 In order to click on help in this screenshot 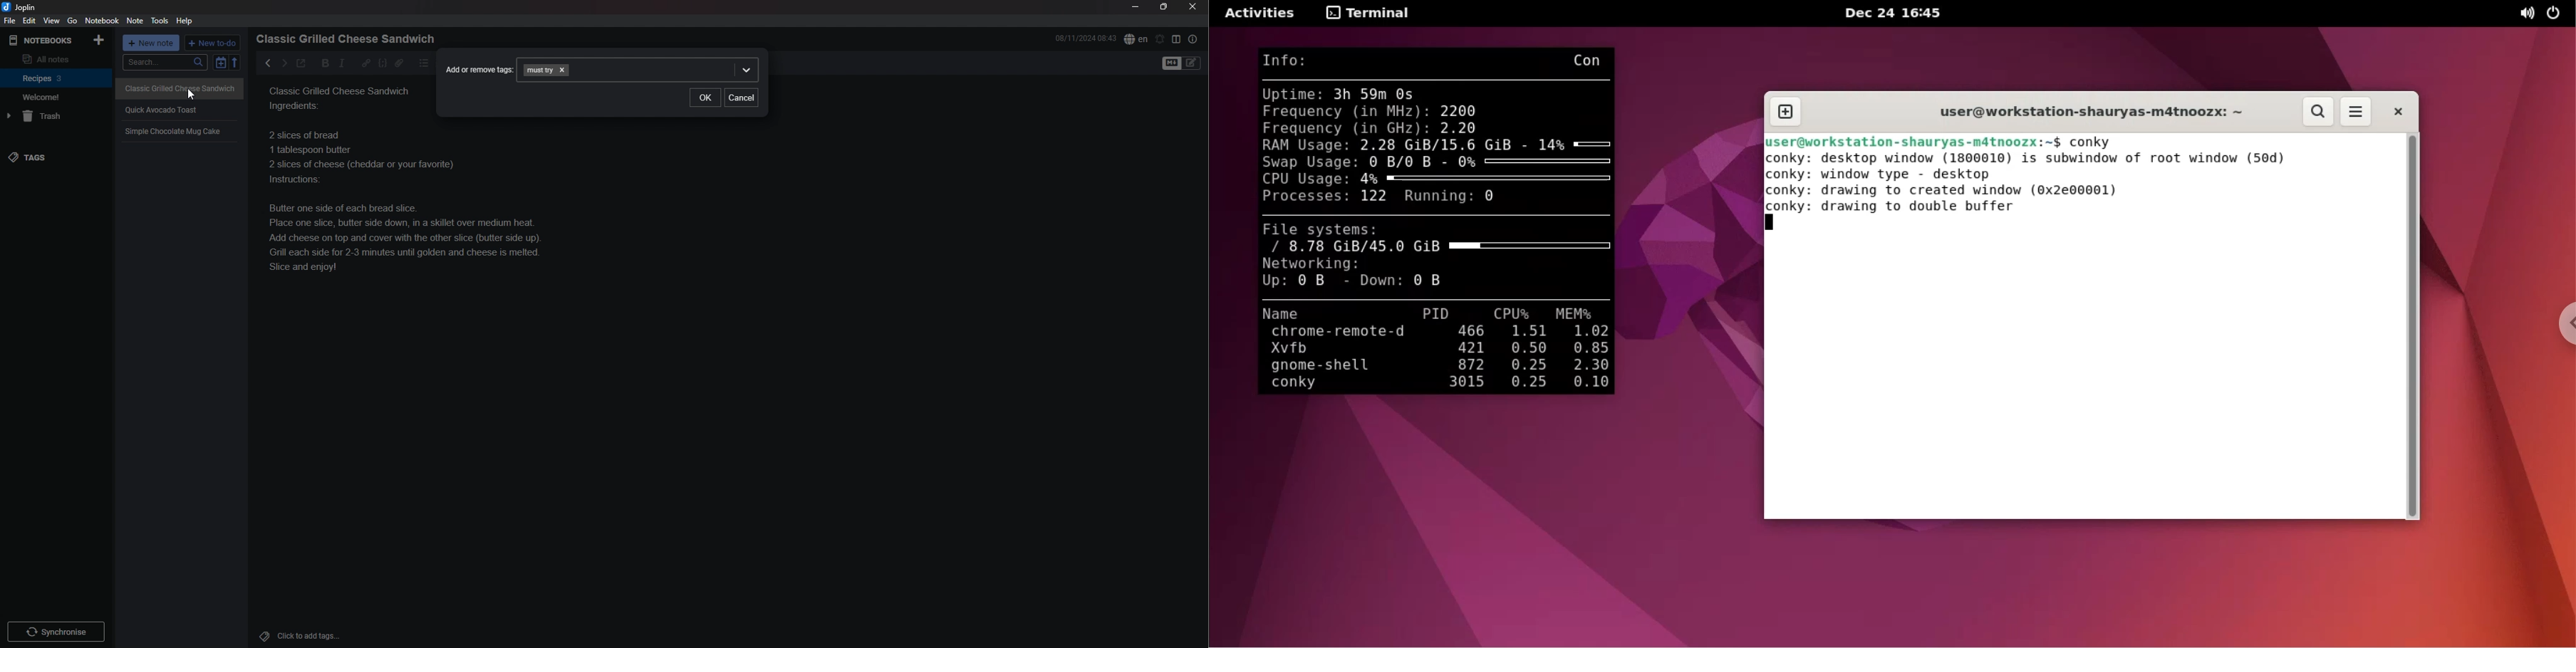, I will do `click(186, 21)`.